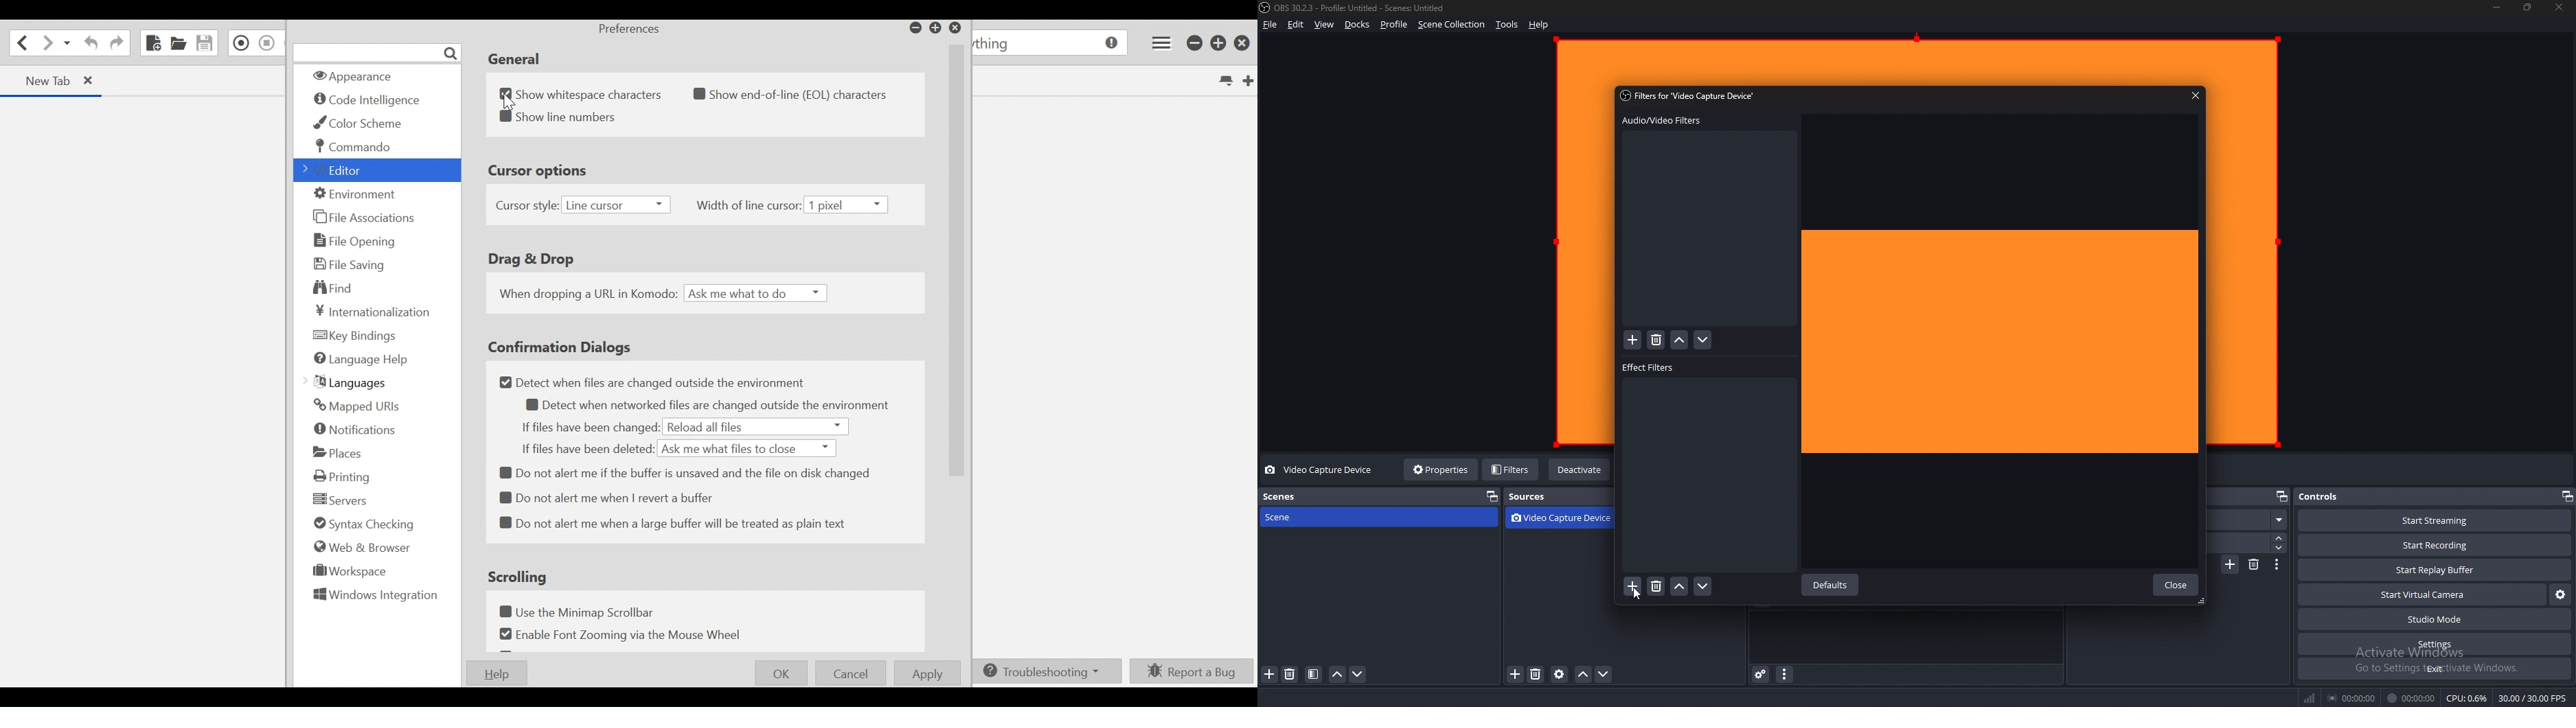 Image resolution: width=2576 pixels, height=728 pixels. Describe the element at coordinates (1680, 587) in the screenshot. I see `move filter up` at that location.